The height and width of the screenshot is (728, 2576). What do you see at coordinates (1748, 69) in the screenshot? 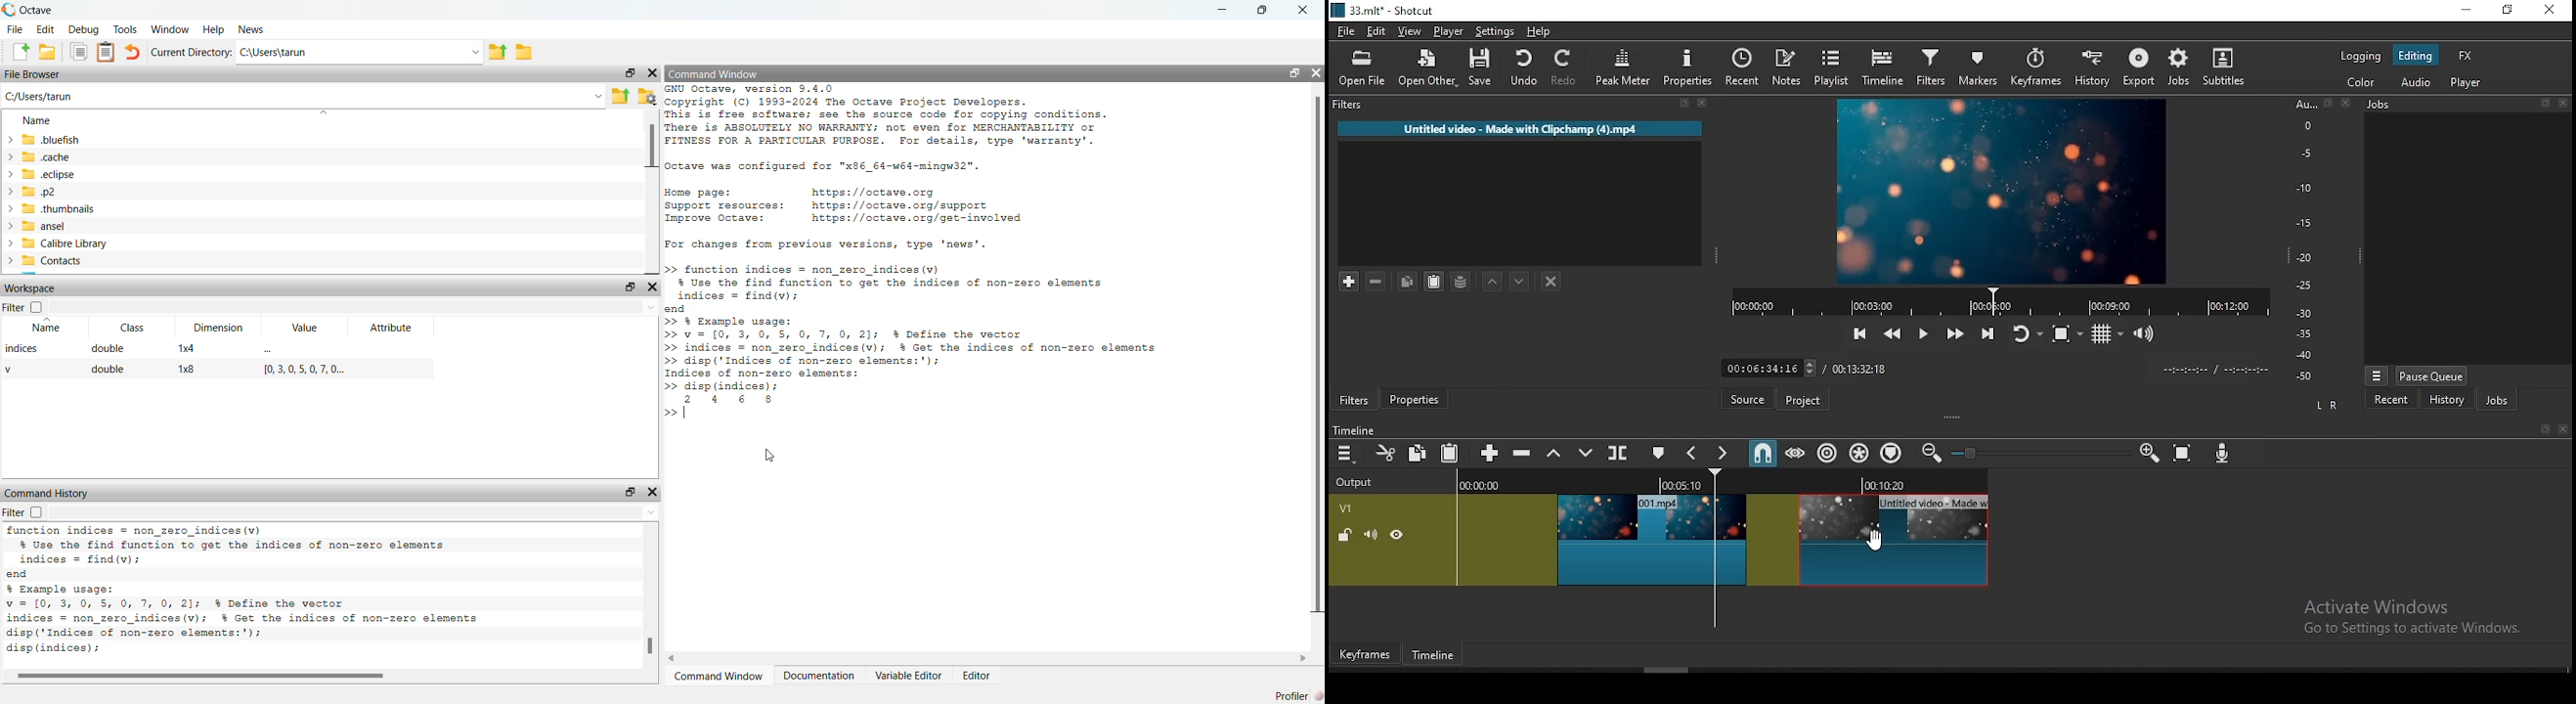
I see `split at playhead` at bounding box center [1748, 69].